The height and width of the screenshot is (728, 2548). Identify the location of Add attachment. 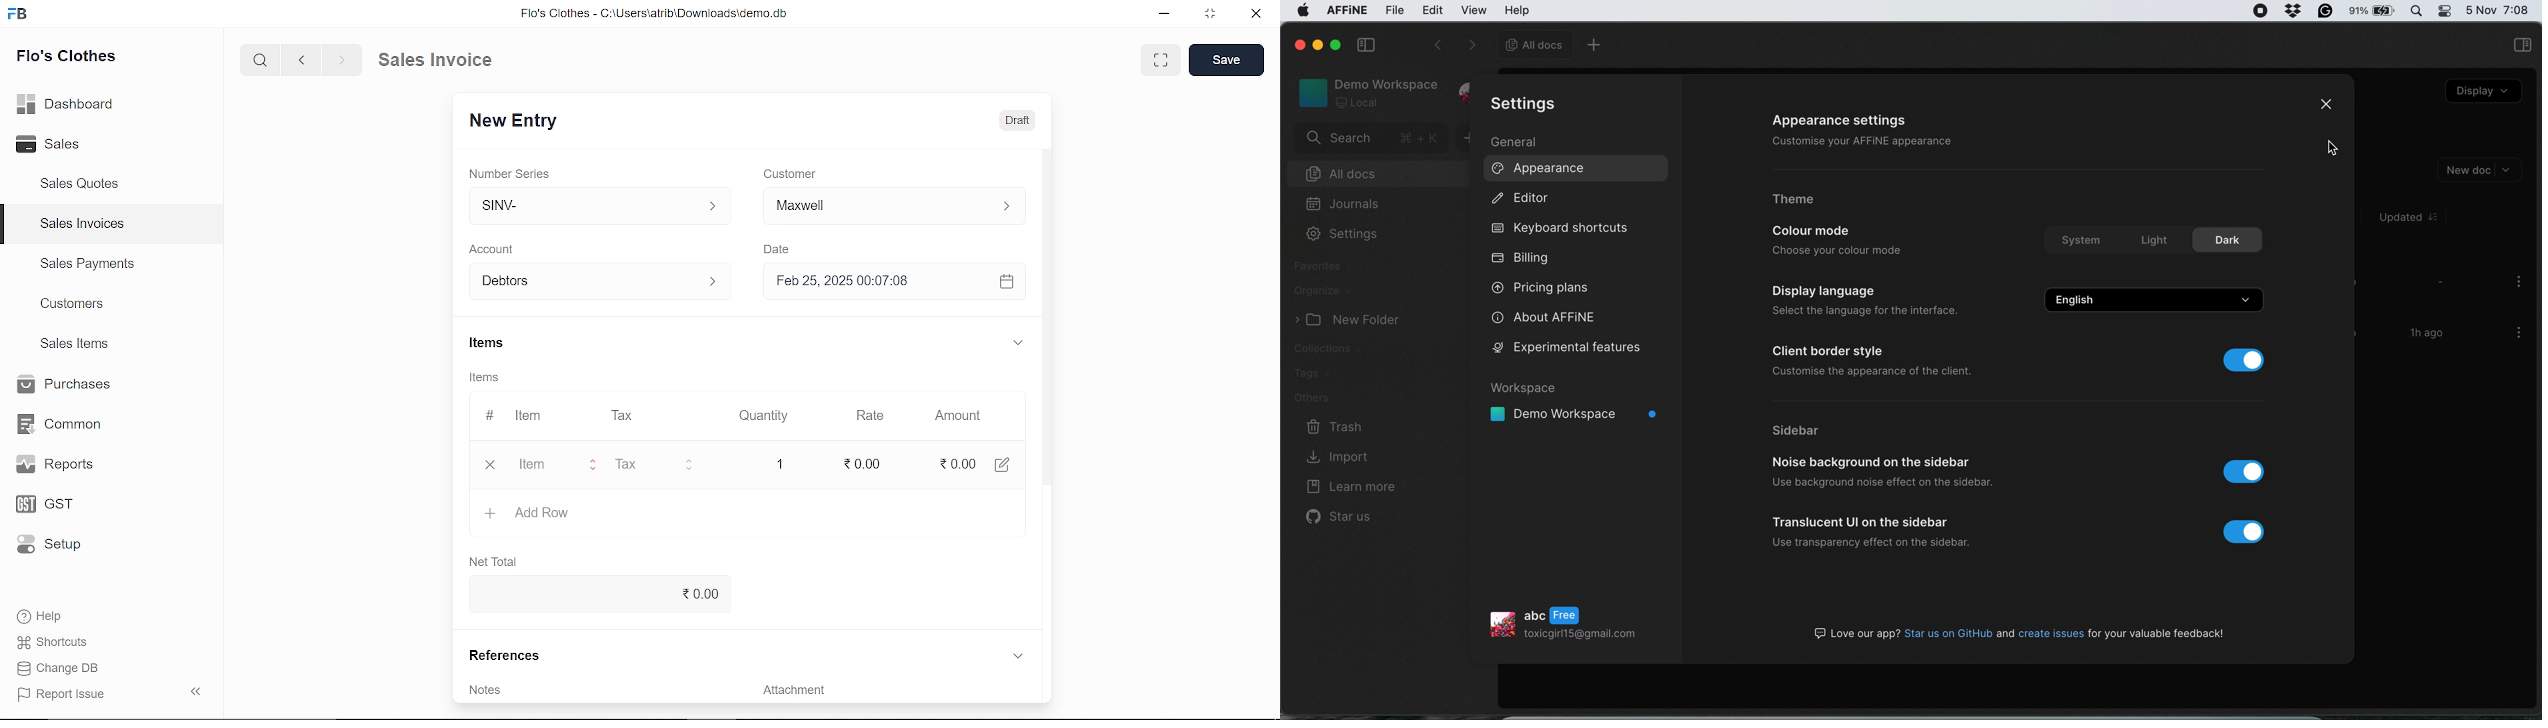
(886, 693).